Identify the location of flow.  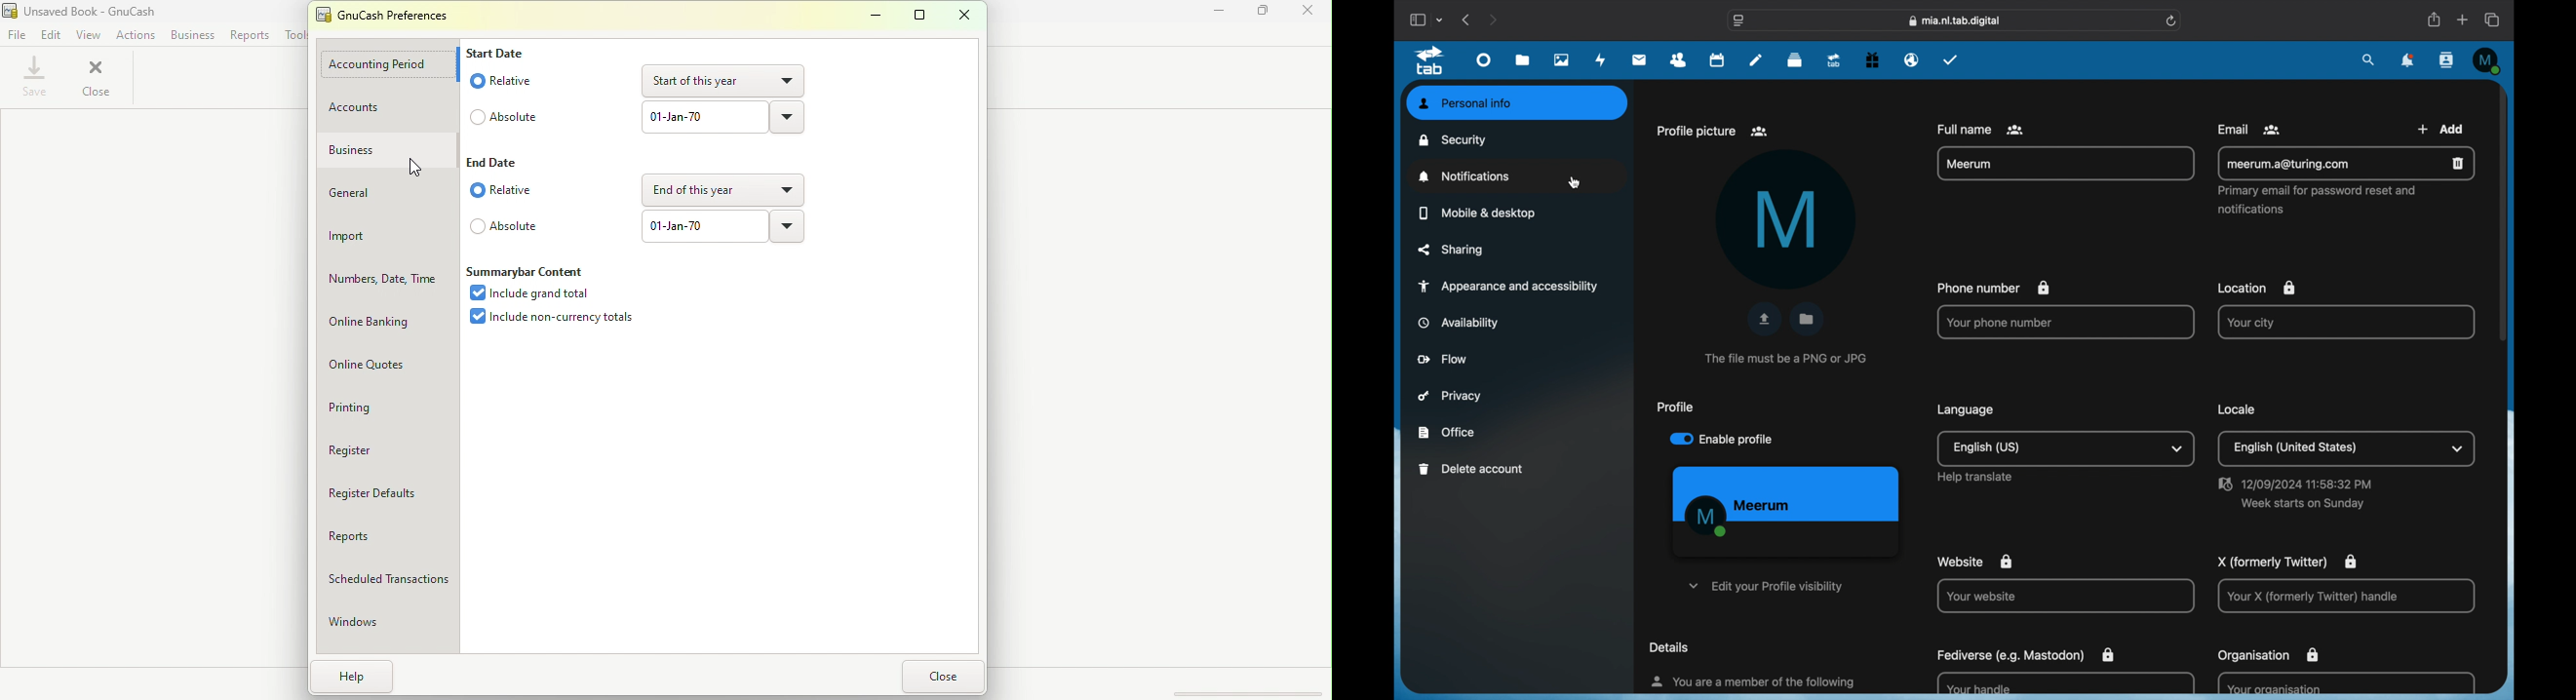
(1443, 358).